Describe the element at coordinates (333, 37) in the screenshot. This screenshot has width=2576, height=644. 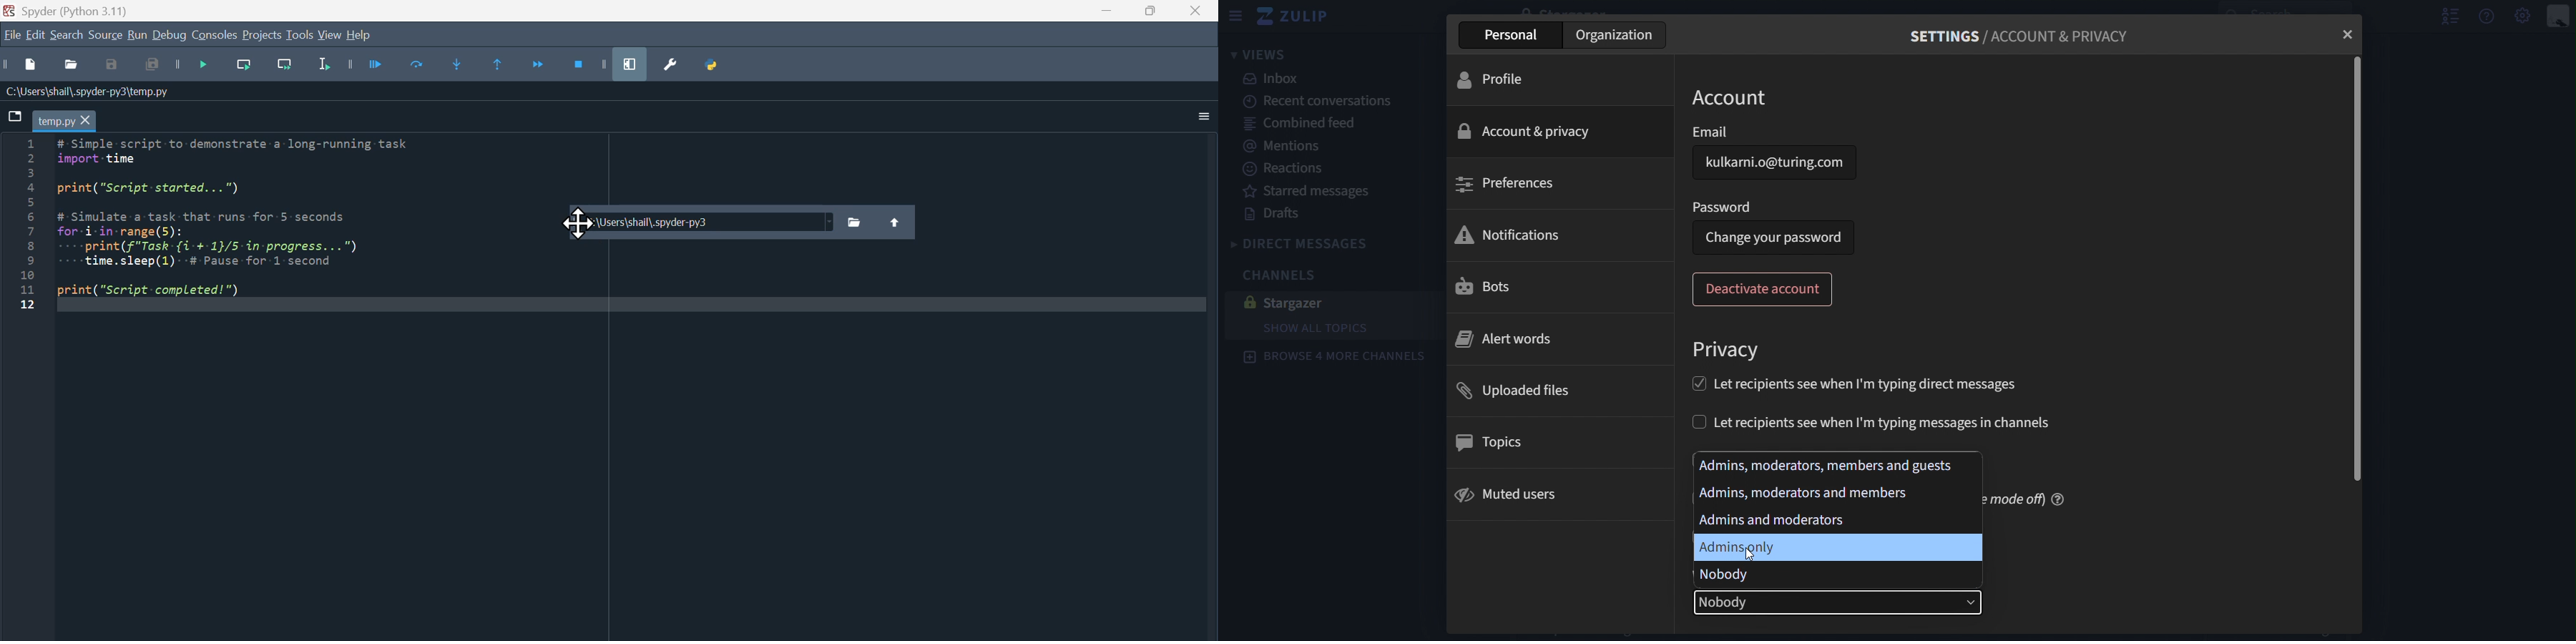
I see `View` at that location.